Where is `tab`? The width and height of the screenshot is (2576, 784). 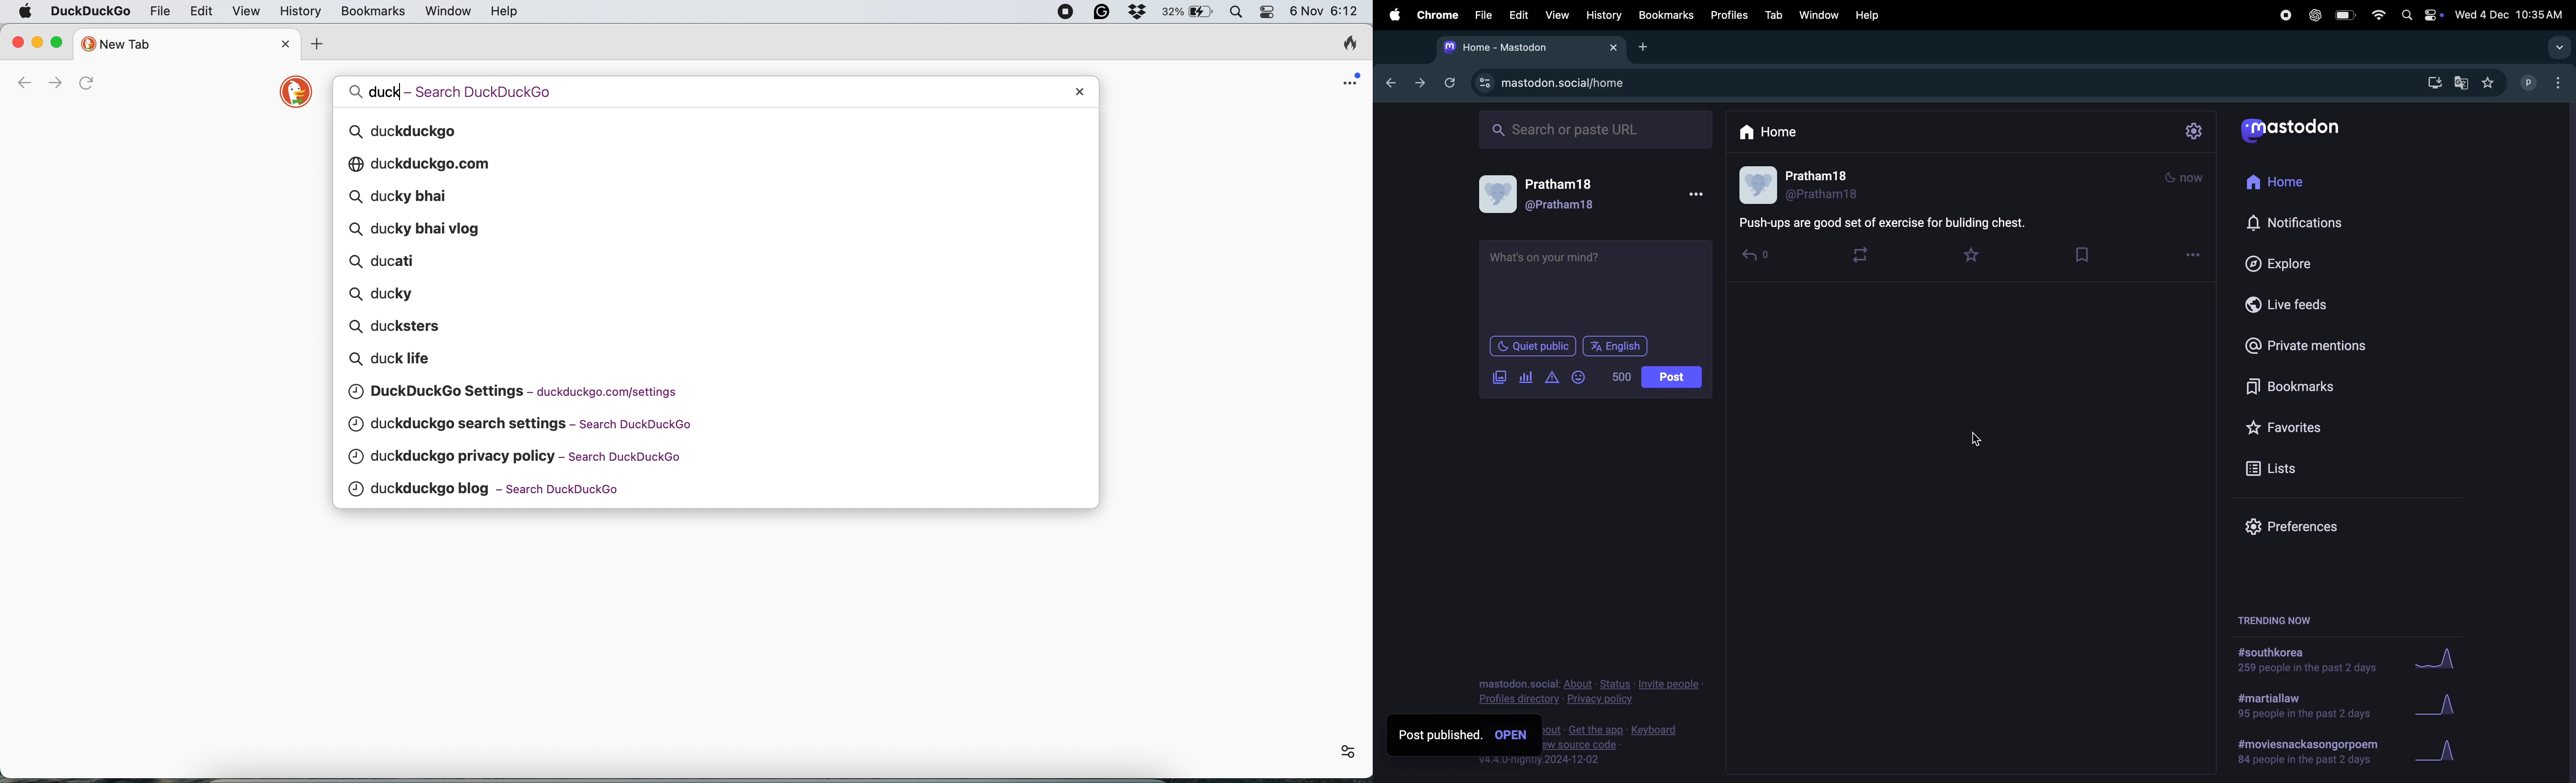
tab is located at coordinates (1775, 15).